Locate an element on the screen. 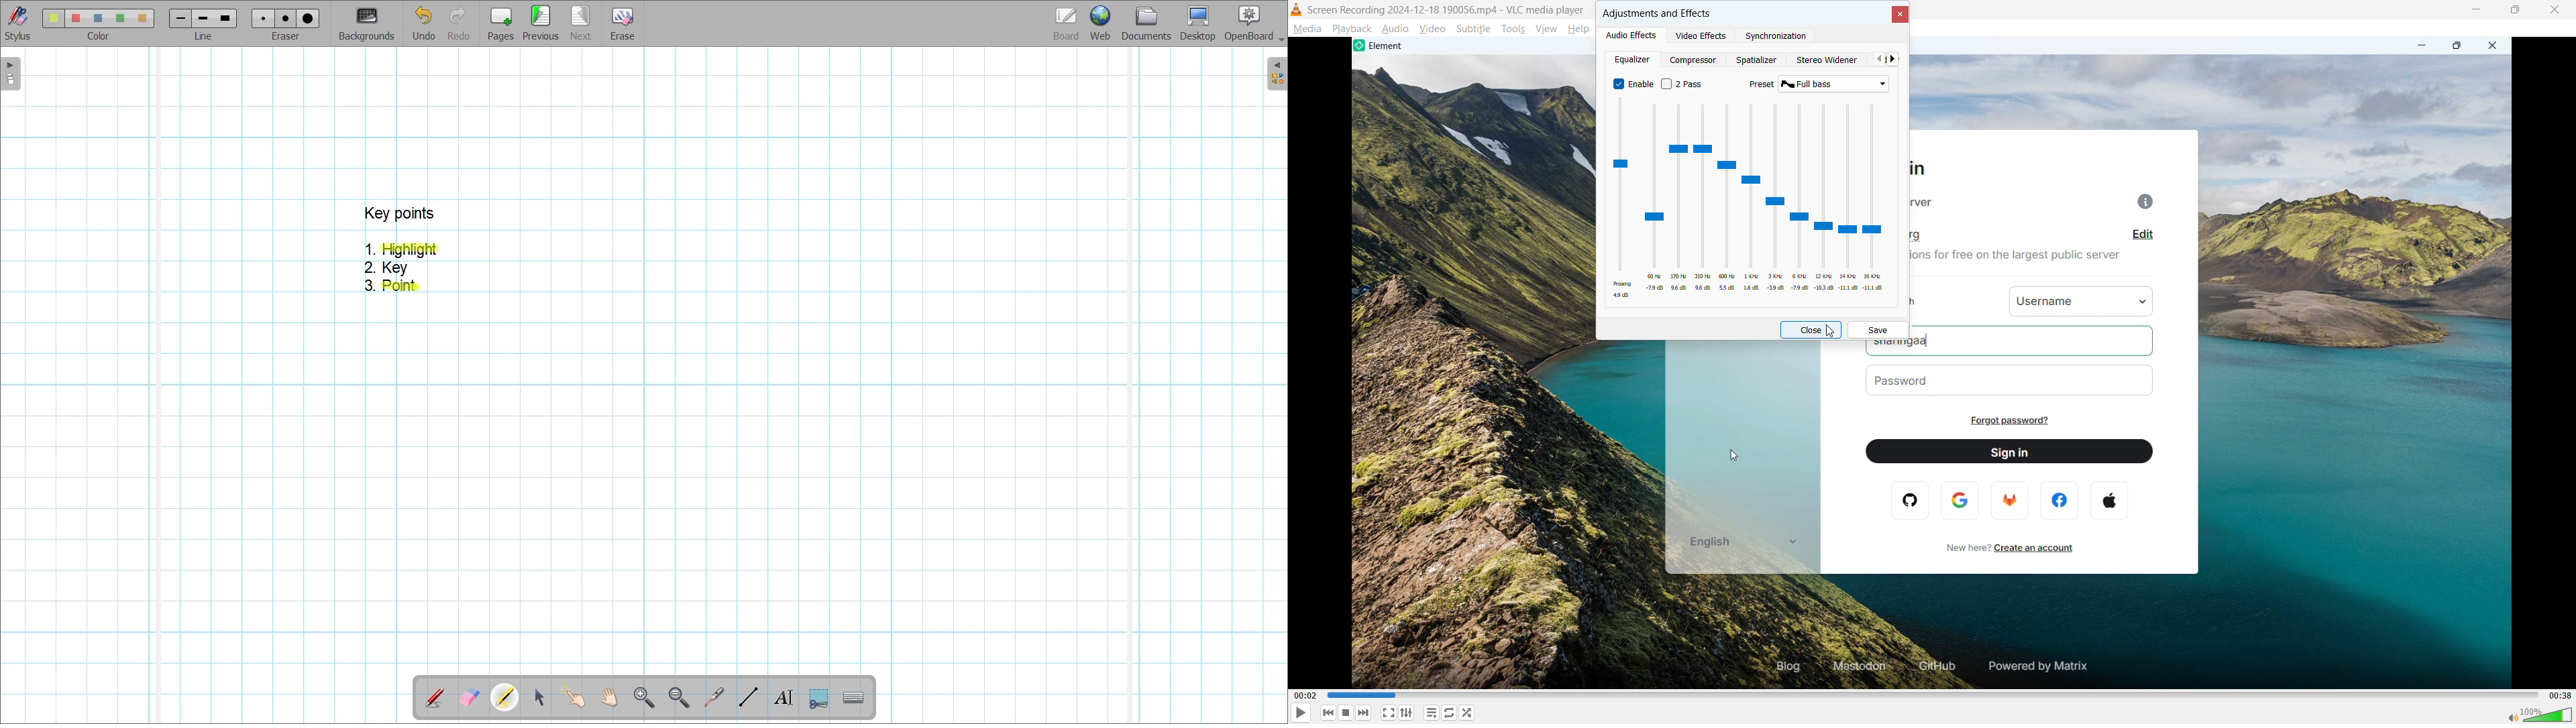 This screenshot has height=728, width=2576. Close is located at coordinates (1901, 14).